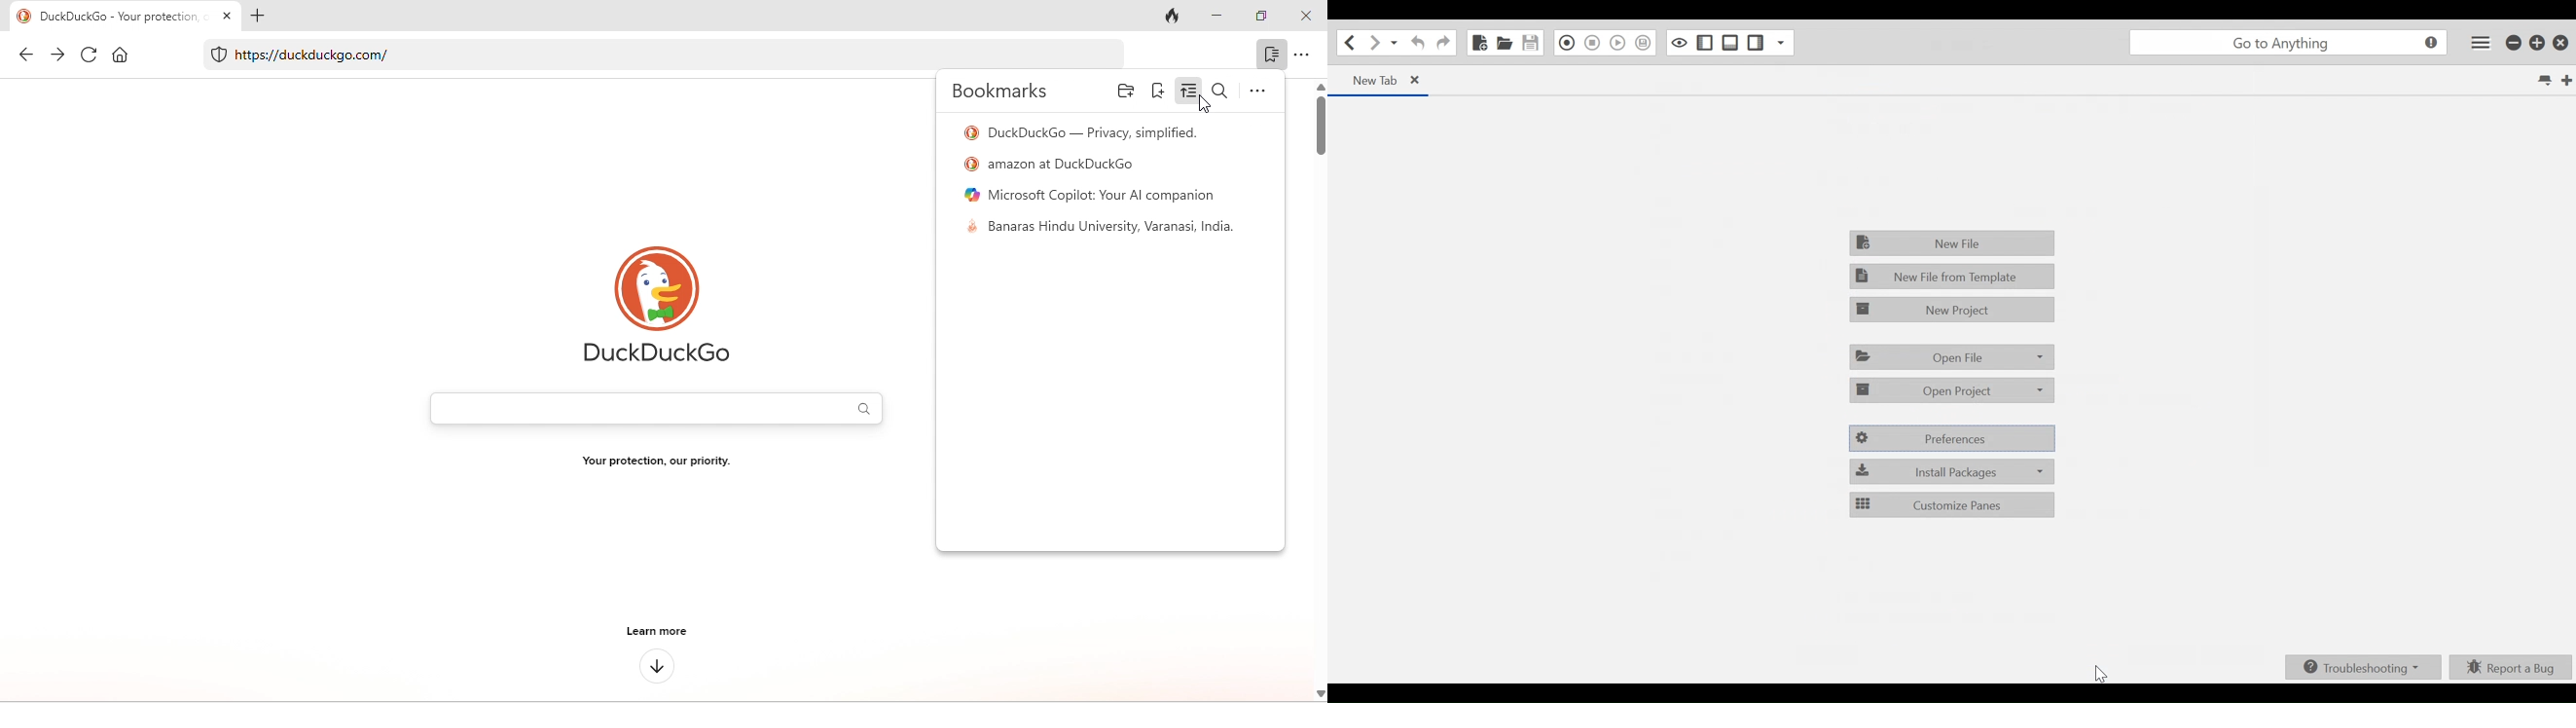  Describe the element at coordinates (1418, 43) in the screenshot. I see `Undo last action` at that location.